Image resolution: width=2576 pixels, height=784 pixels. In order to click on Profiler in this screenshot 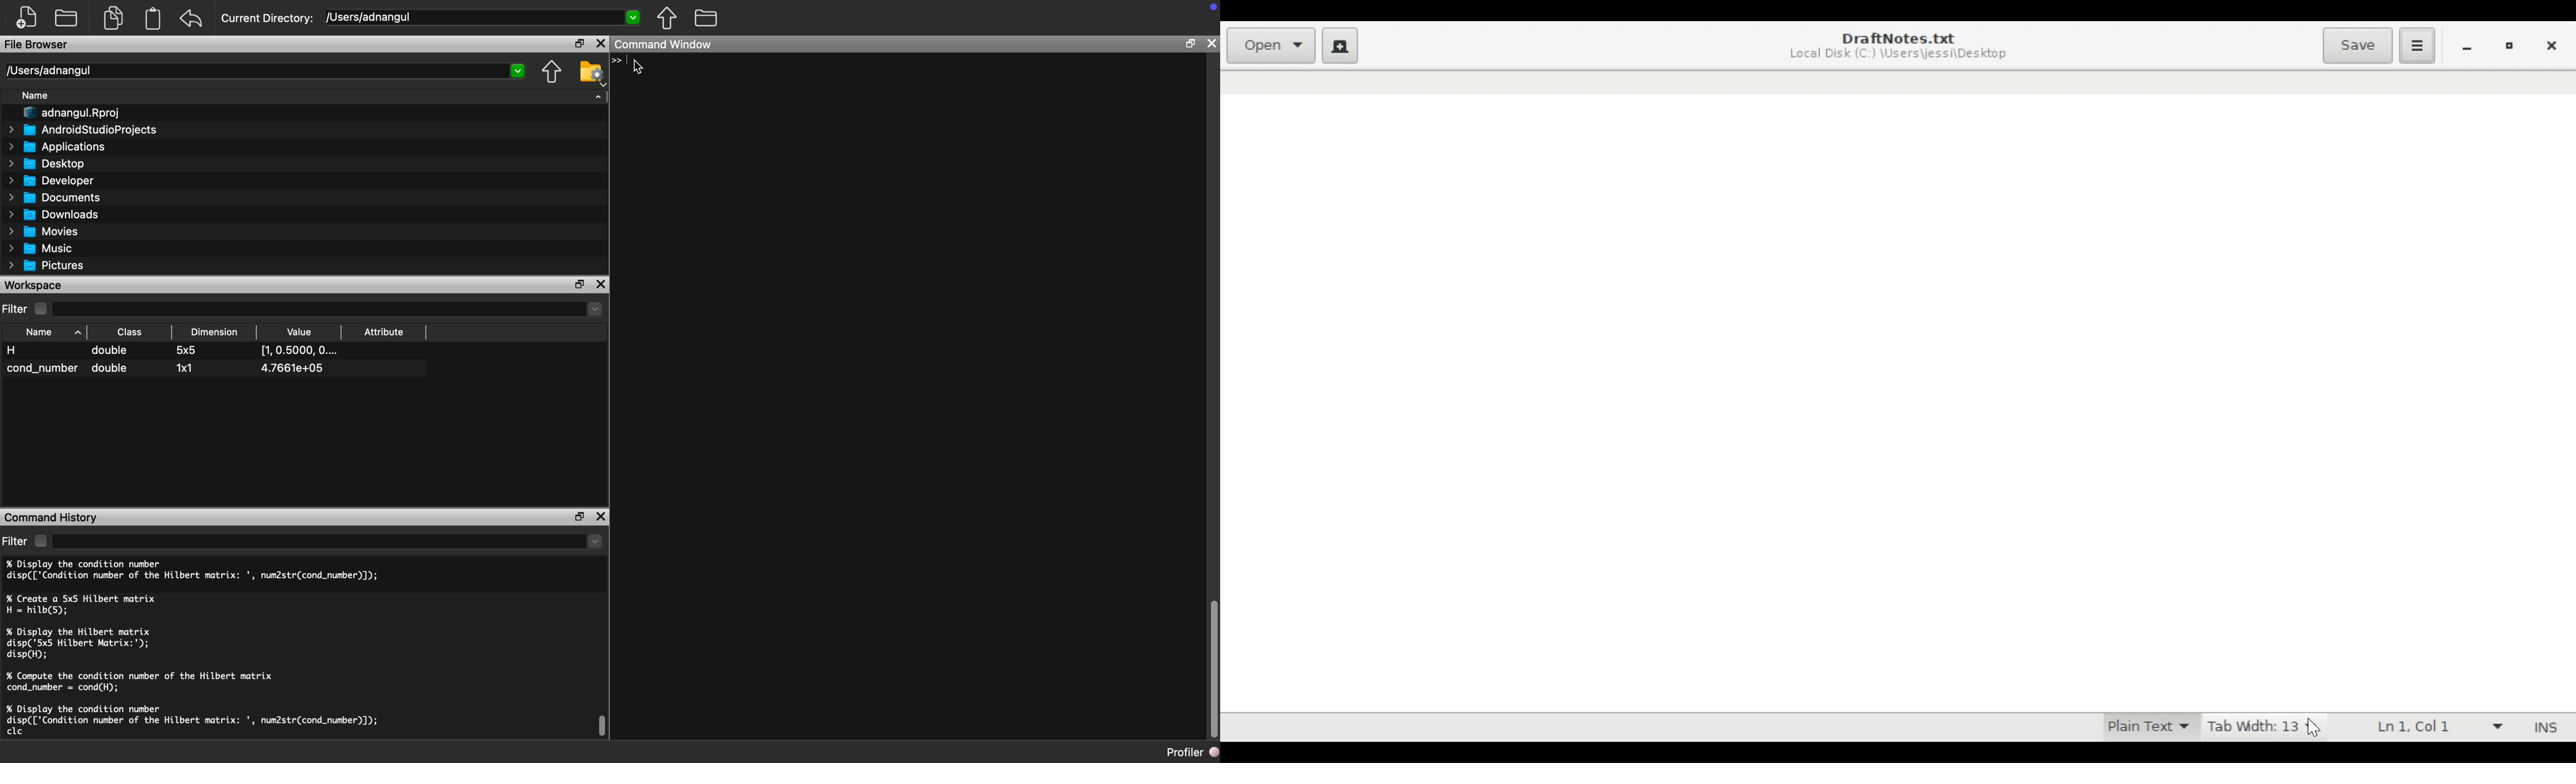, I will do `click(1194, 753)`.